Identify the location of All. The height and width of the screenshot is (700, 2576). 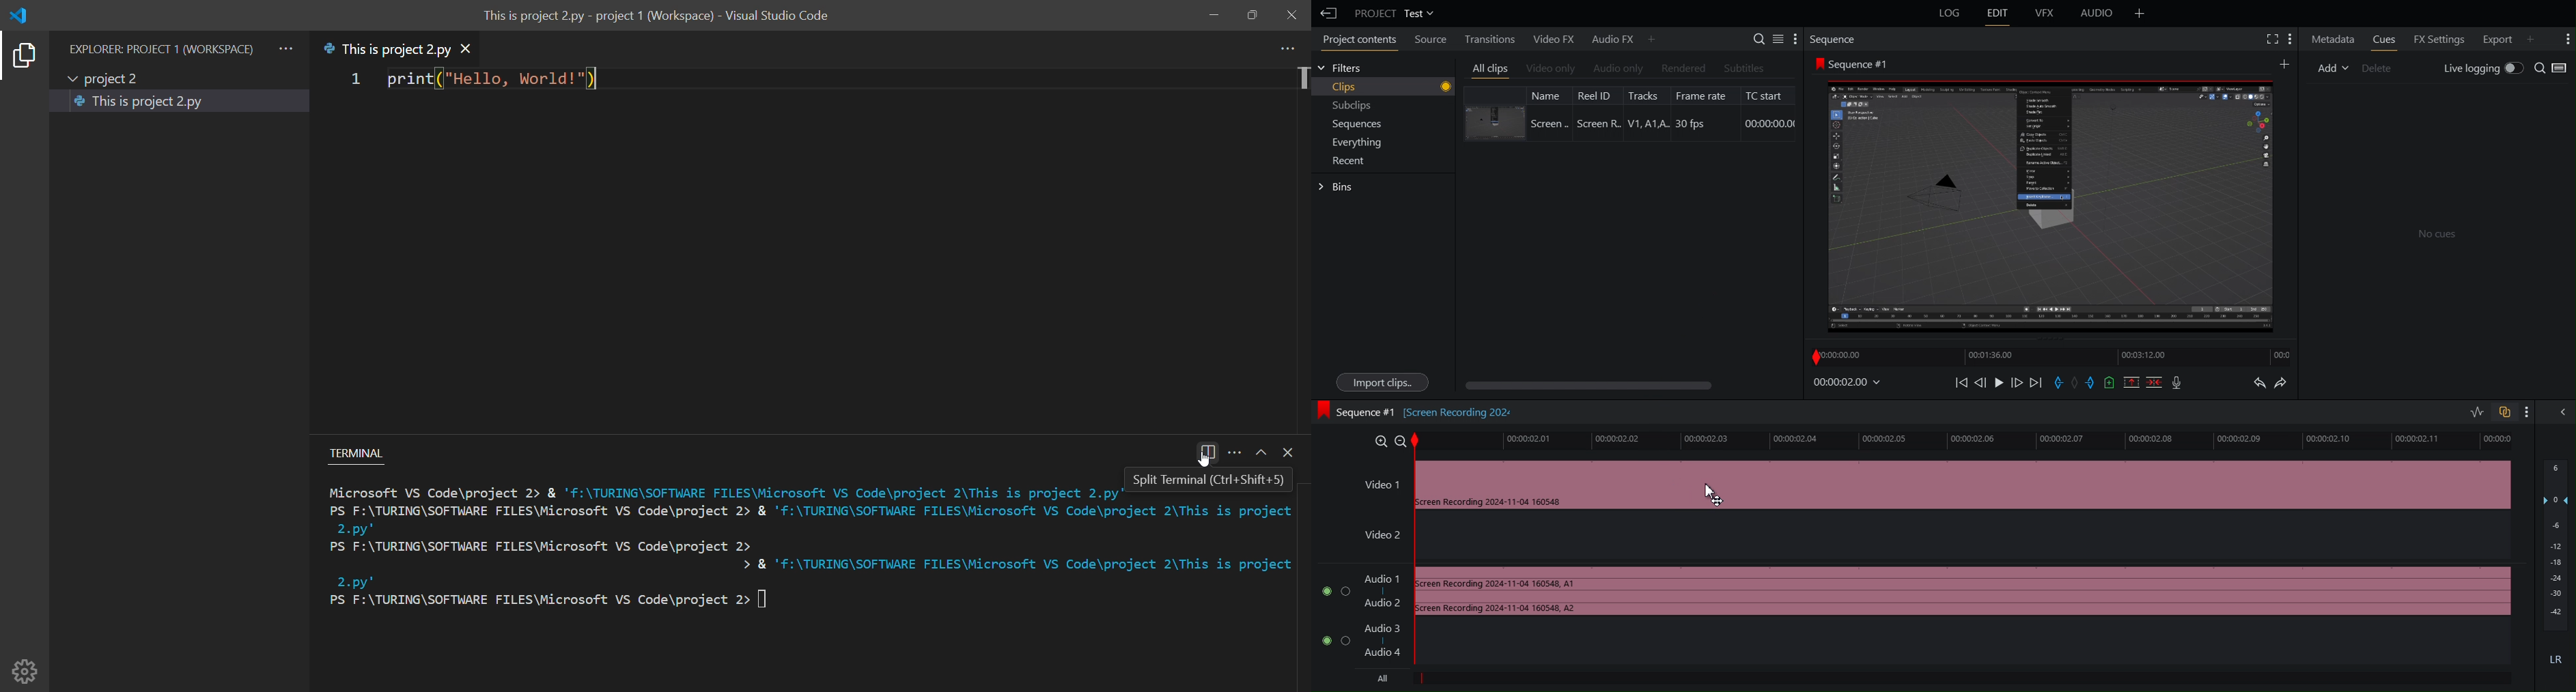
(1387, 679).